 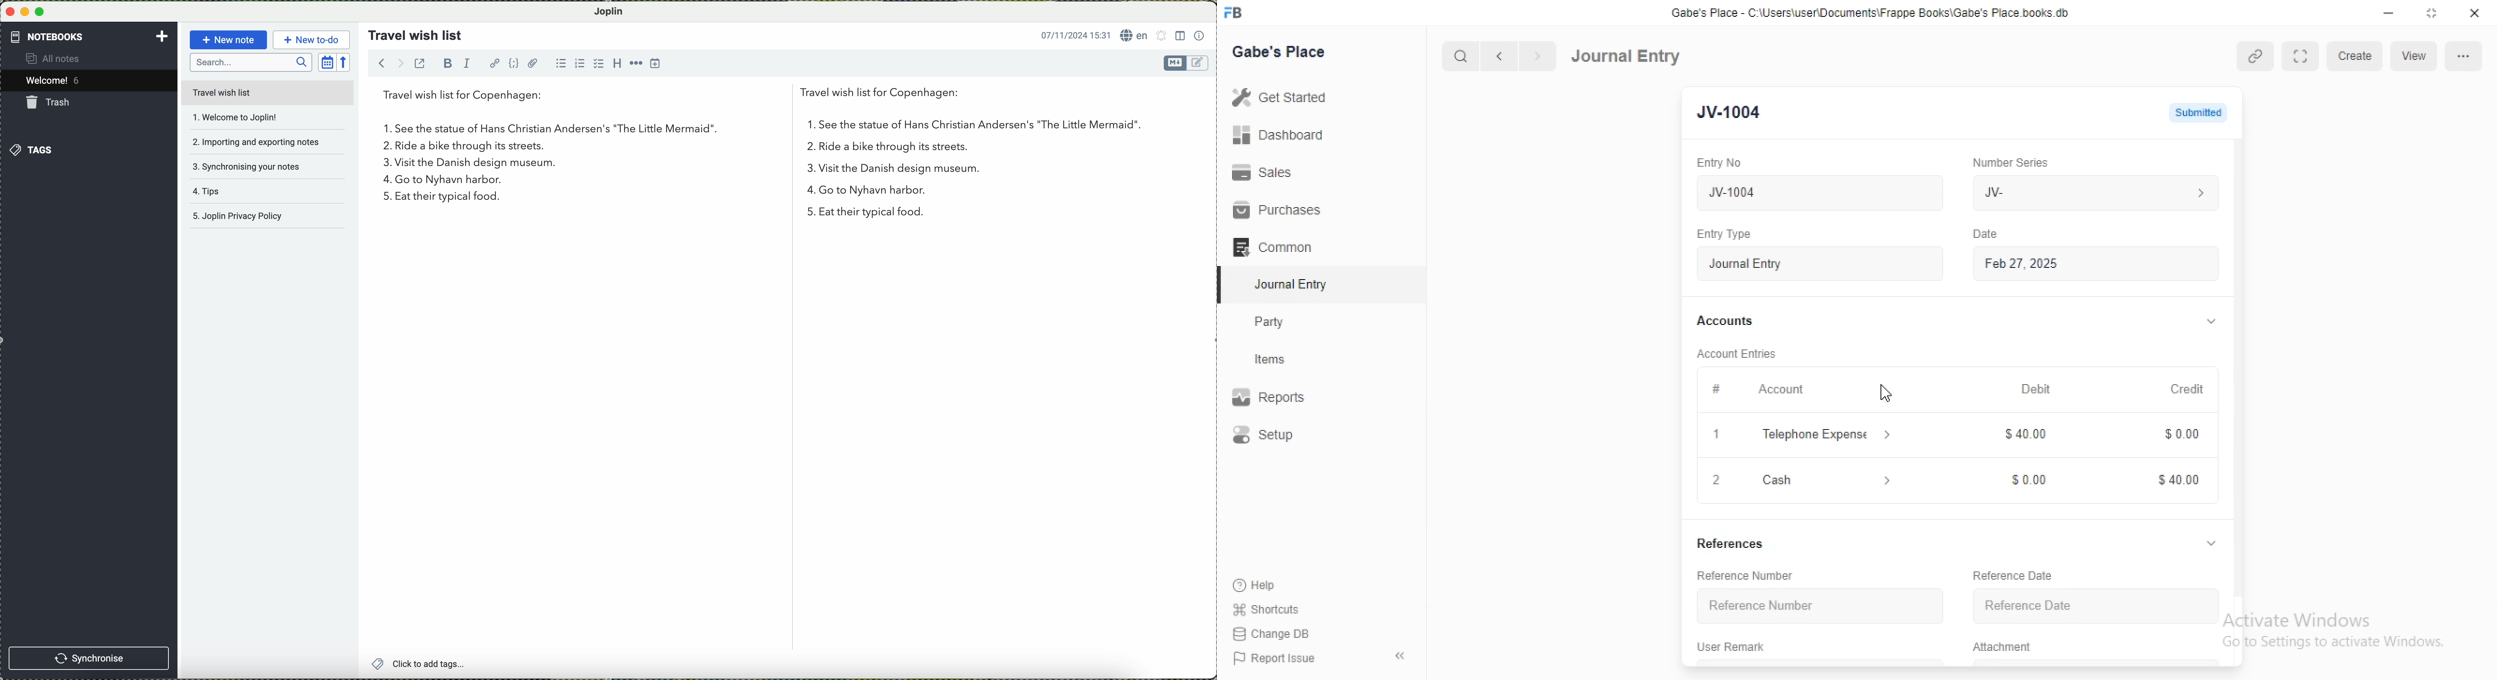 What do you see at coordinates (1266, 434) in the screenshot?
I see `Setup` at bounding box center [1266, 434].